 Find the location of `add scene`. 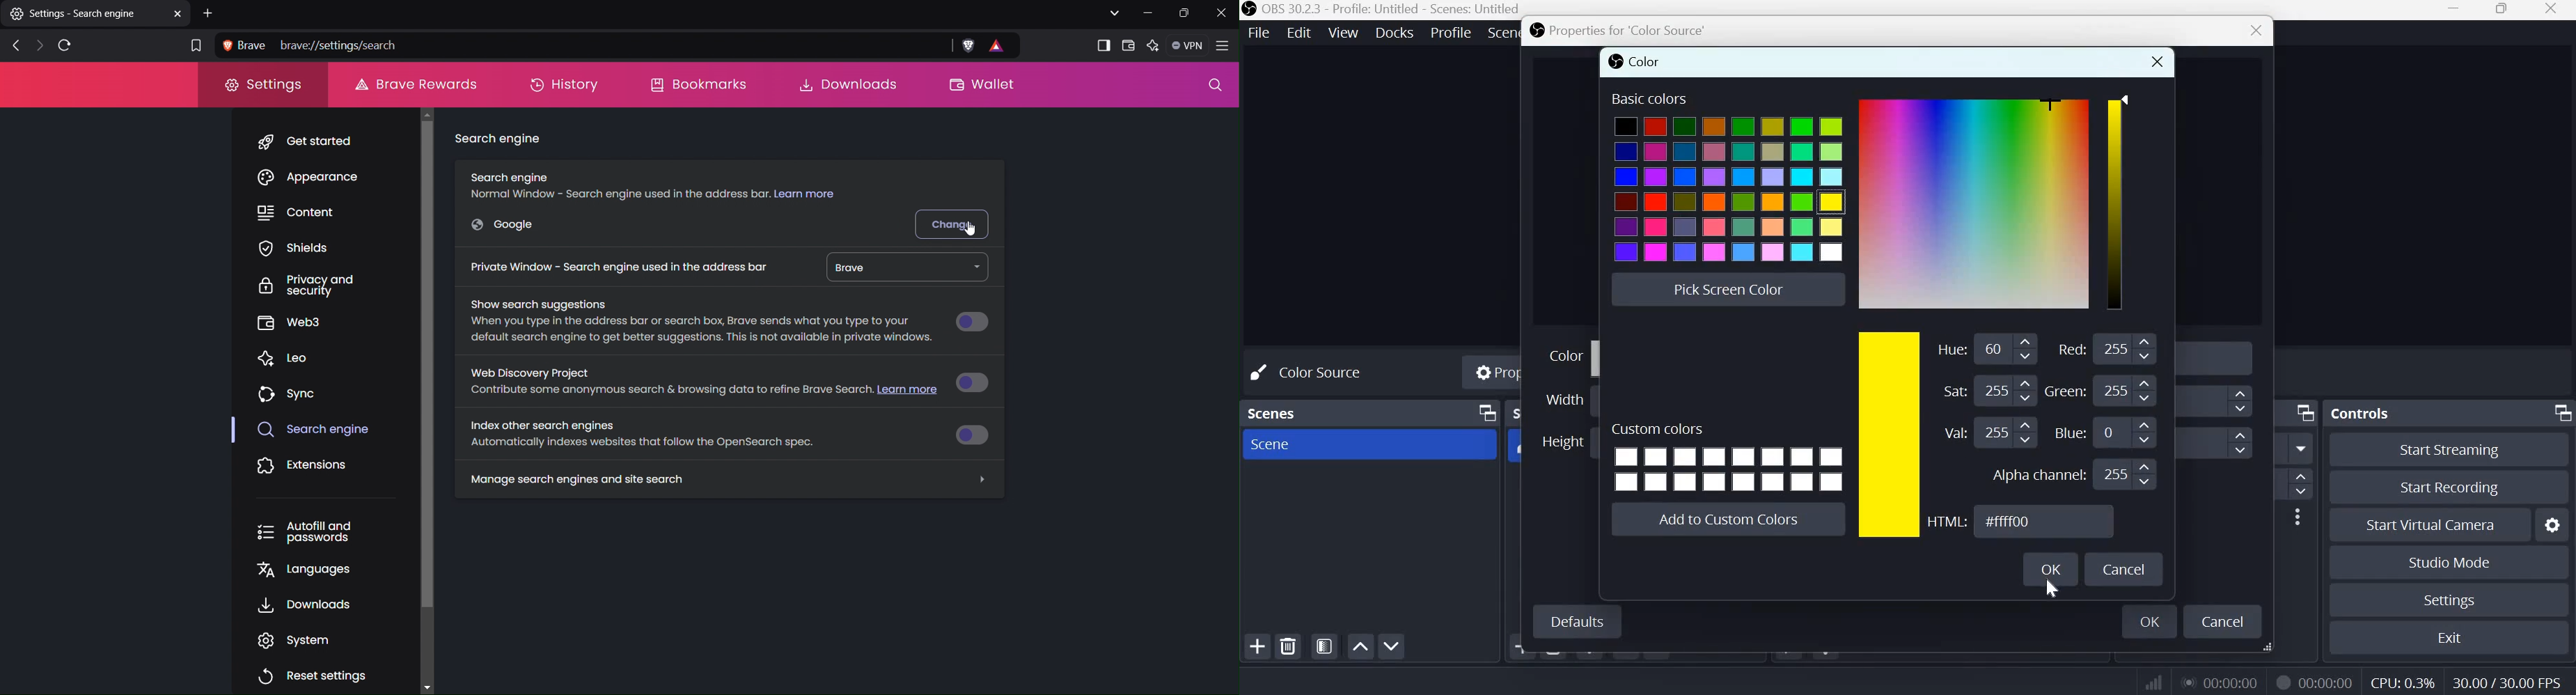

add scene is located at coordinates (1257, 646).